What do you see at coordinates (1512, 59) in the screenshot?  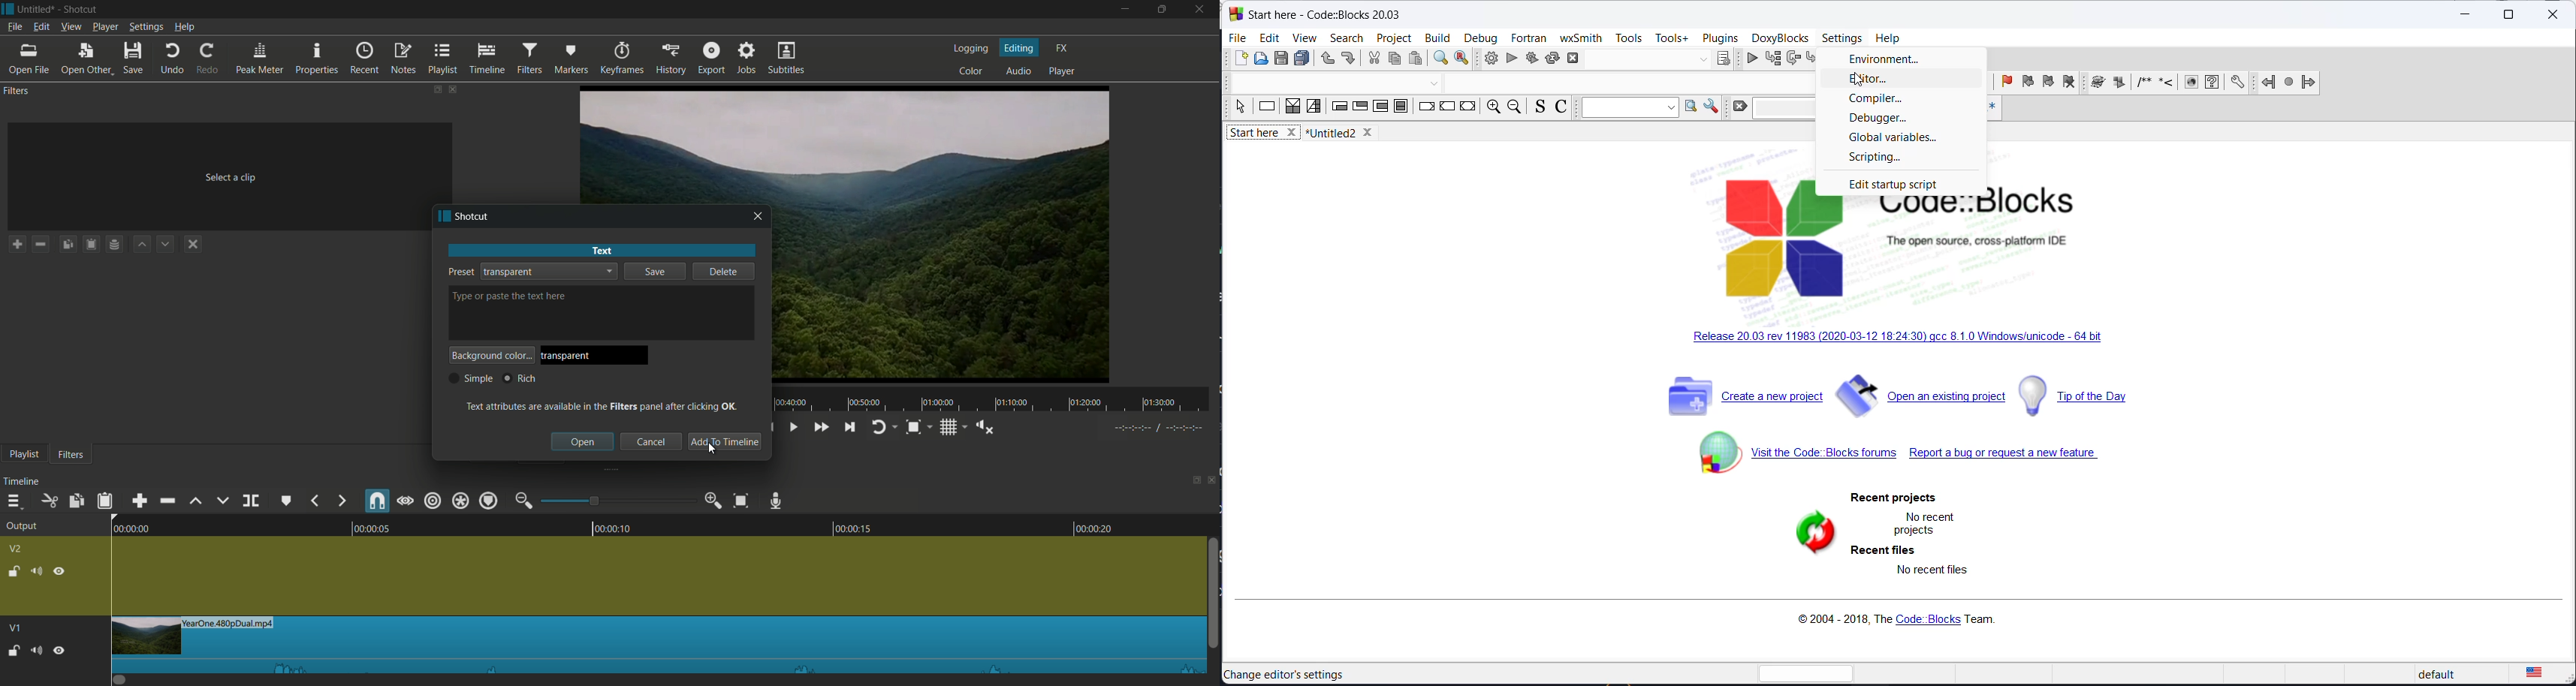 I see `run` at bounding box center [1512, 59].